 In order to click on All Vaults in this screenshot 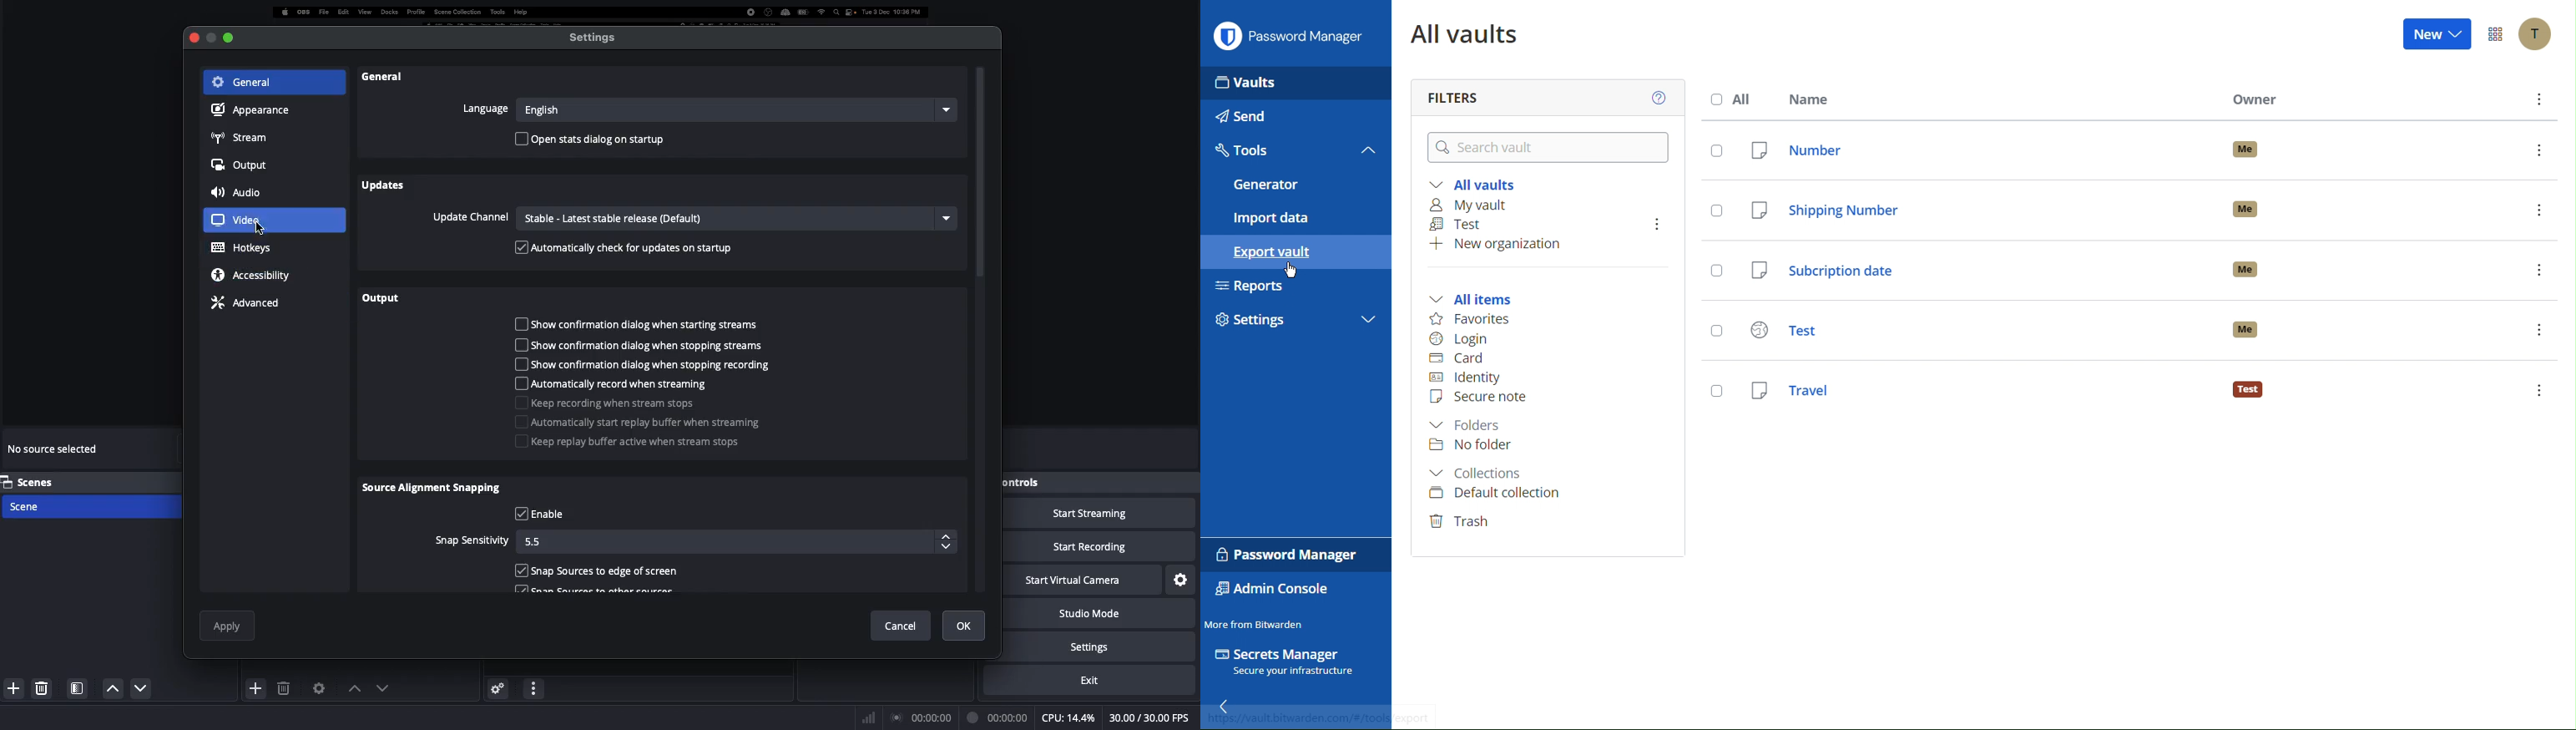, I will do `click(1479, 182)`.